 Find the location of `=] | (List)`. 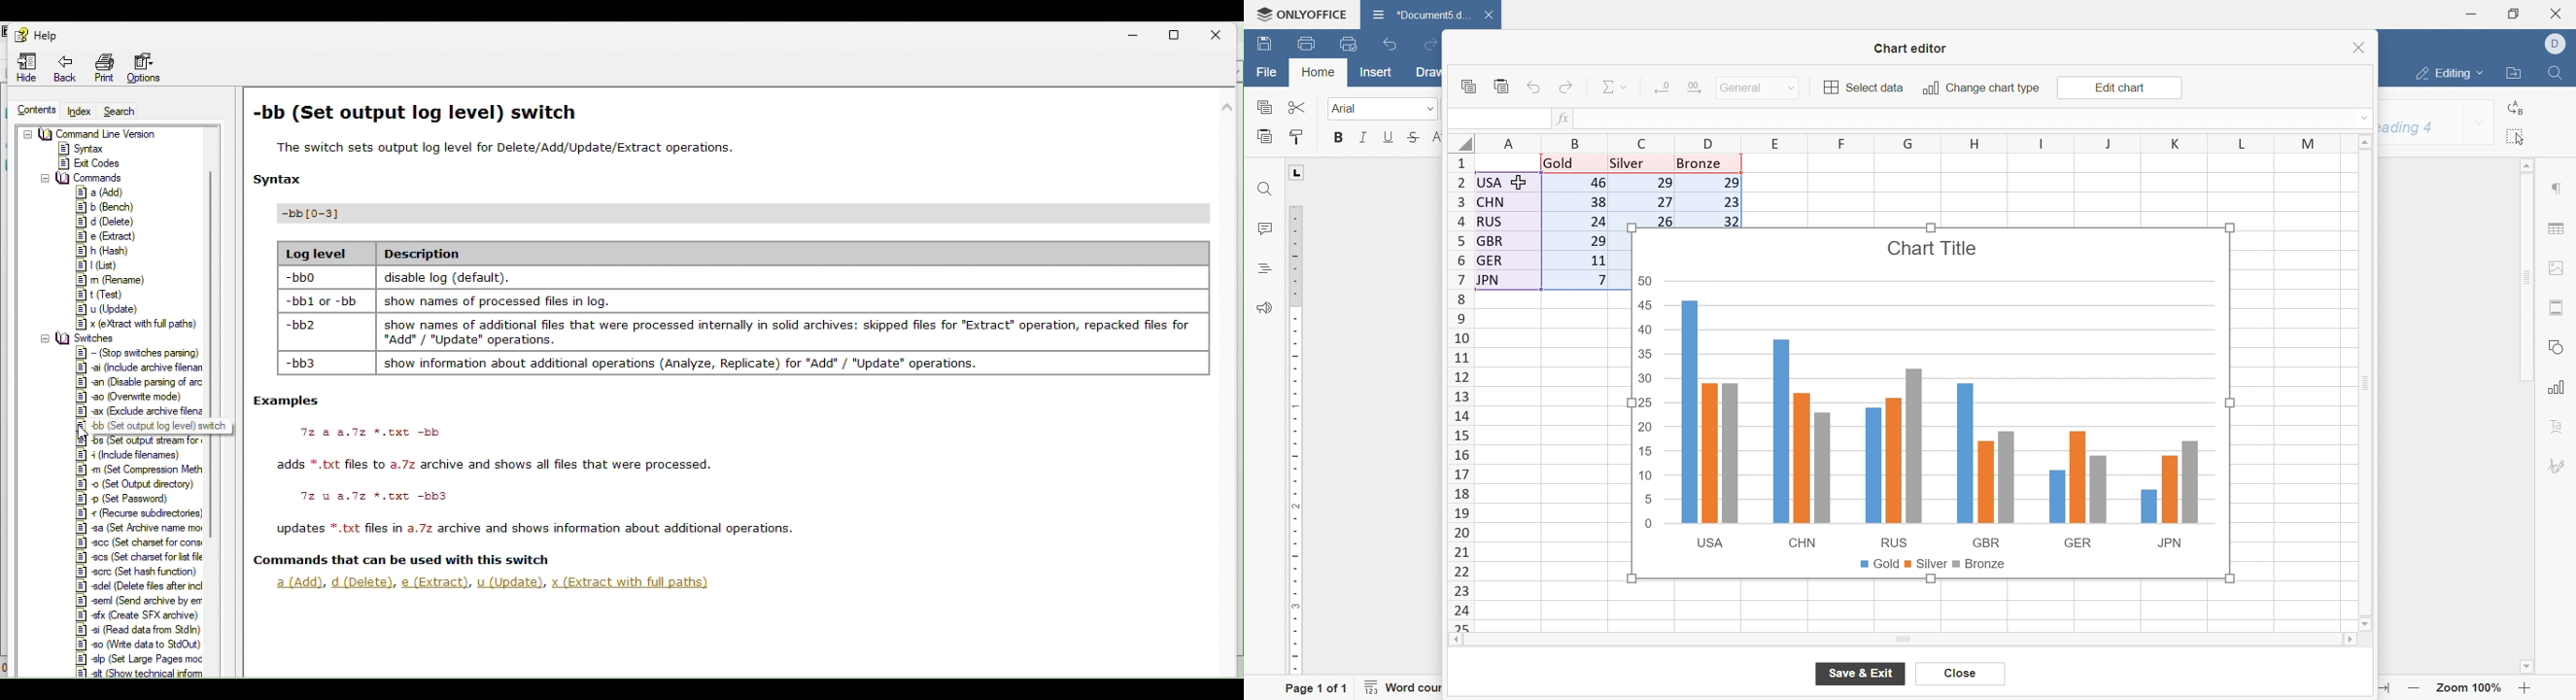

=] | (List) is located at coordinates (98, 265).